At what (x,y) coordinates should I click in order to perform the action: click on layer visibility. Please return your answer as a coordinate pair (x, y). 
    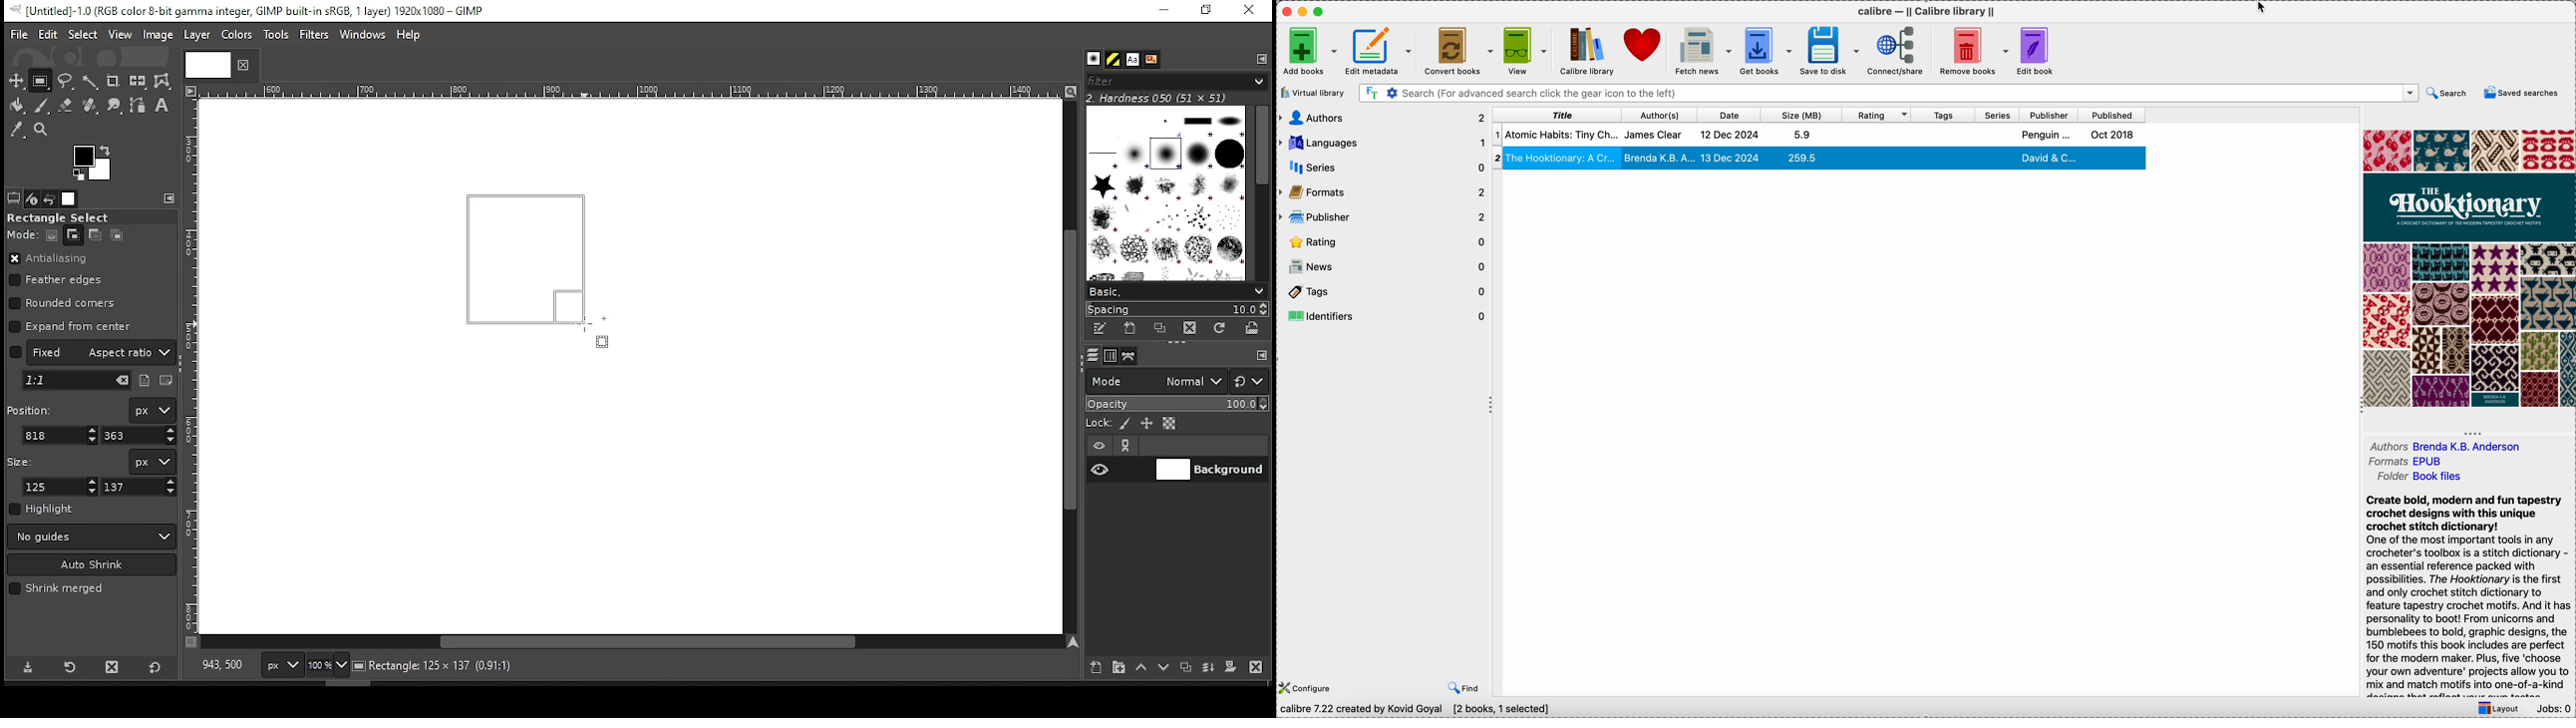
    Looking at the image, I should click on (1100, 446).